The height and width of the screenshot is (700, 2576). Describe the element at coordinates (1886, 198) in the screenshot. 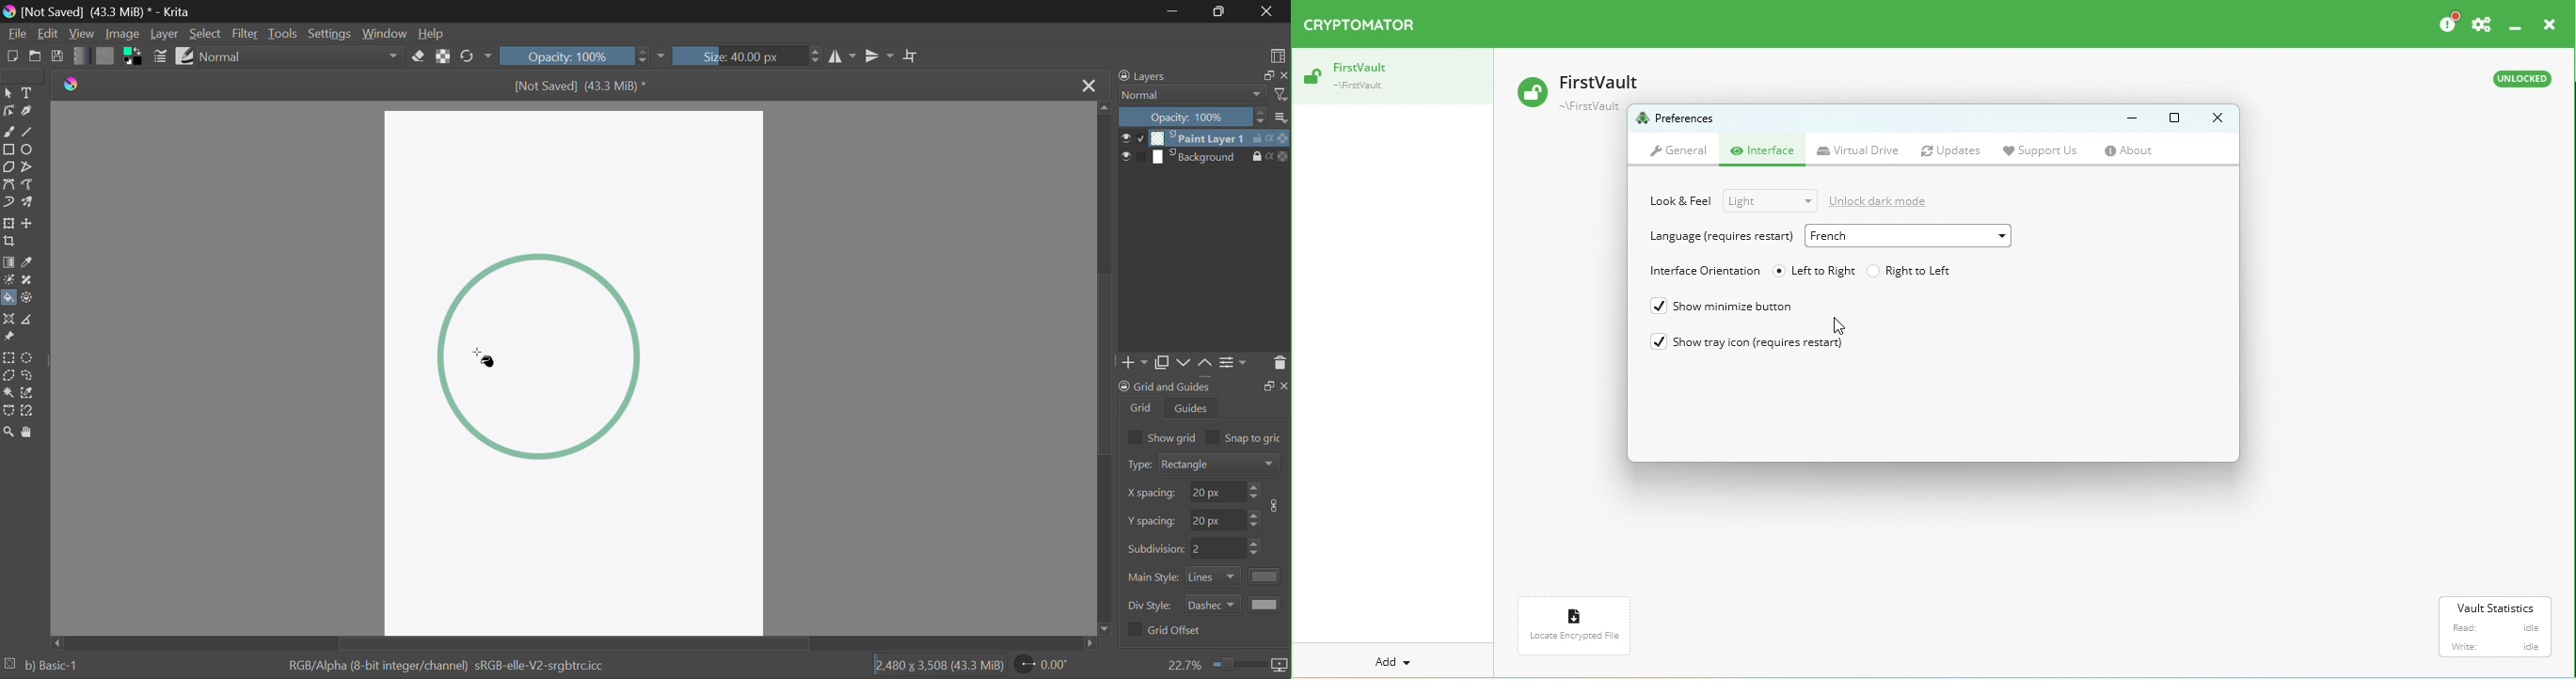

I see `Unlock dark mode` at that location.